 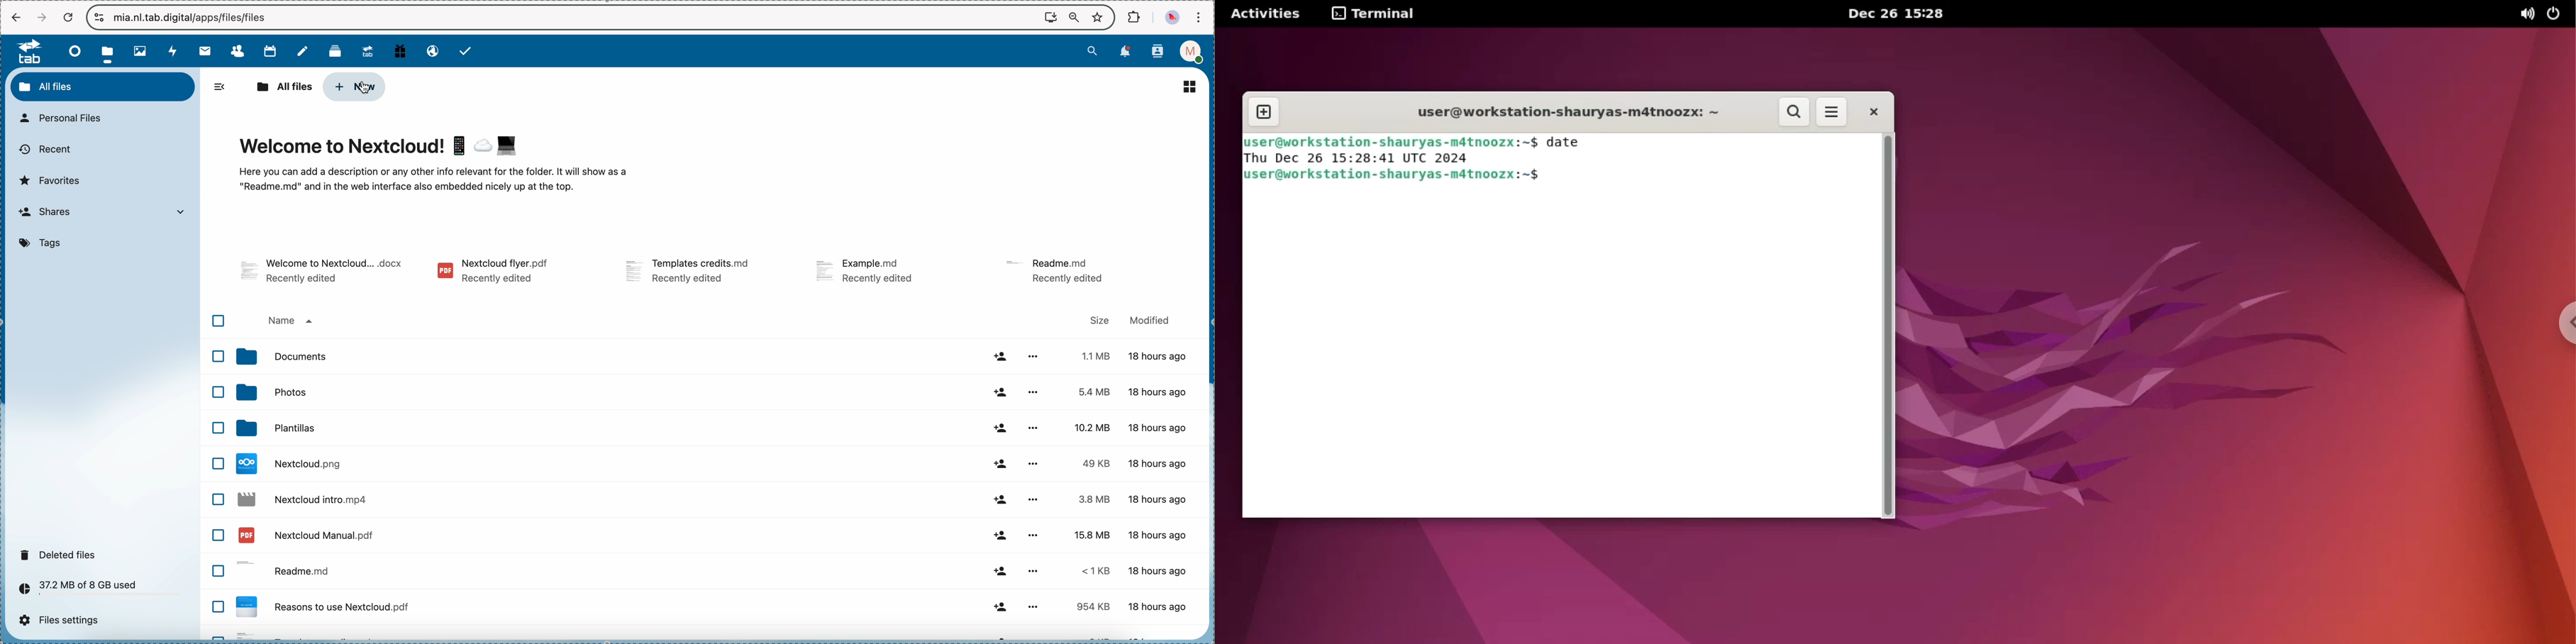 I want to click on list view, so click(x=1190, y=86).